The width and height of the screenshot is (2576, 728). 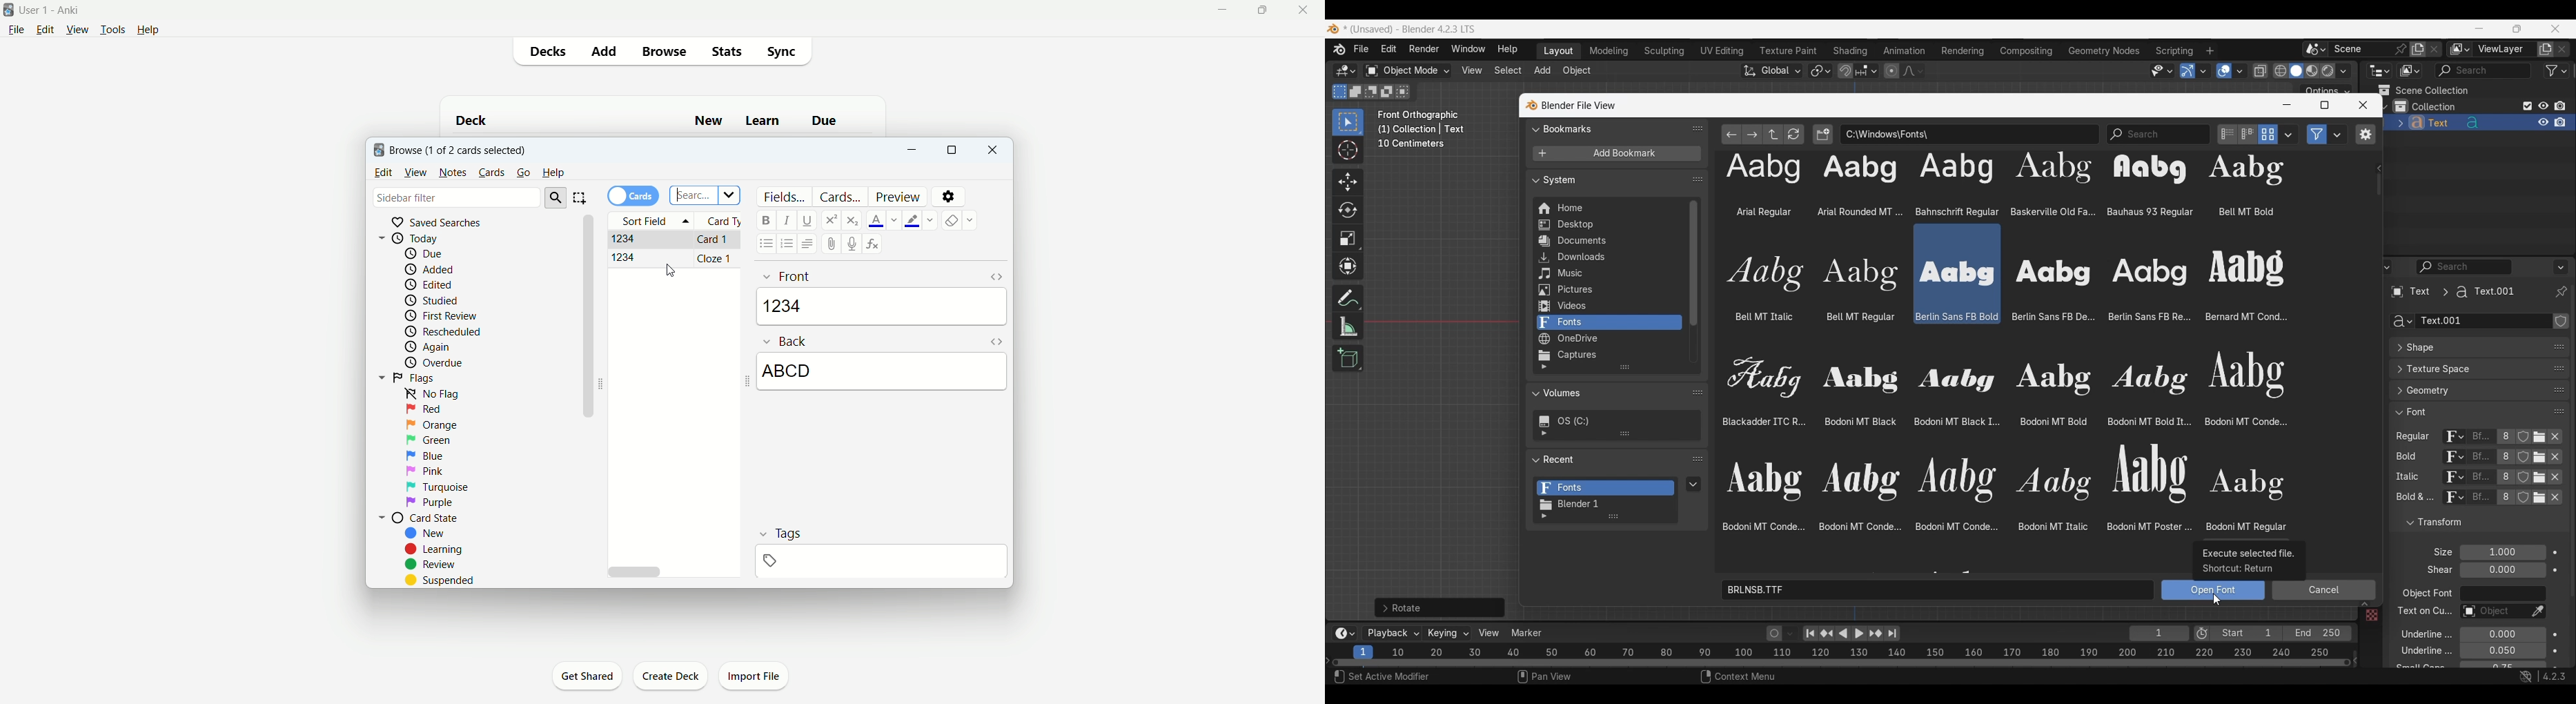 What do you see at coordinates (2158, 134) in the screenshot?
I see `Name or Tag Filter` at bounding box center [2158, 134].